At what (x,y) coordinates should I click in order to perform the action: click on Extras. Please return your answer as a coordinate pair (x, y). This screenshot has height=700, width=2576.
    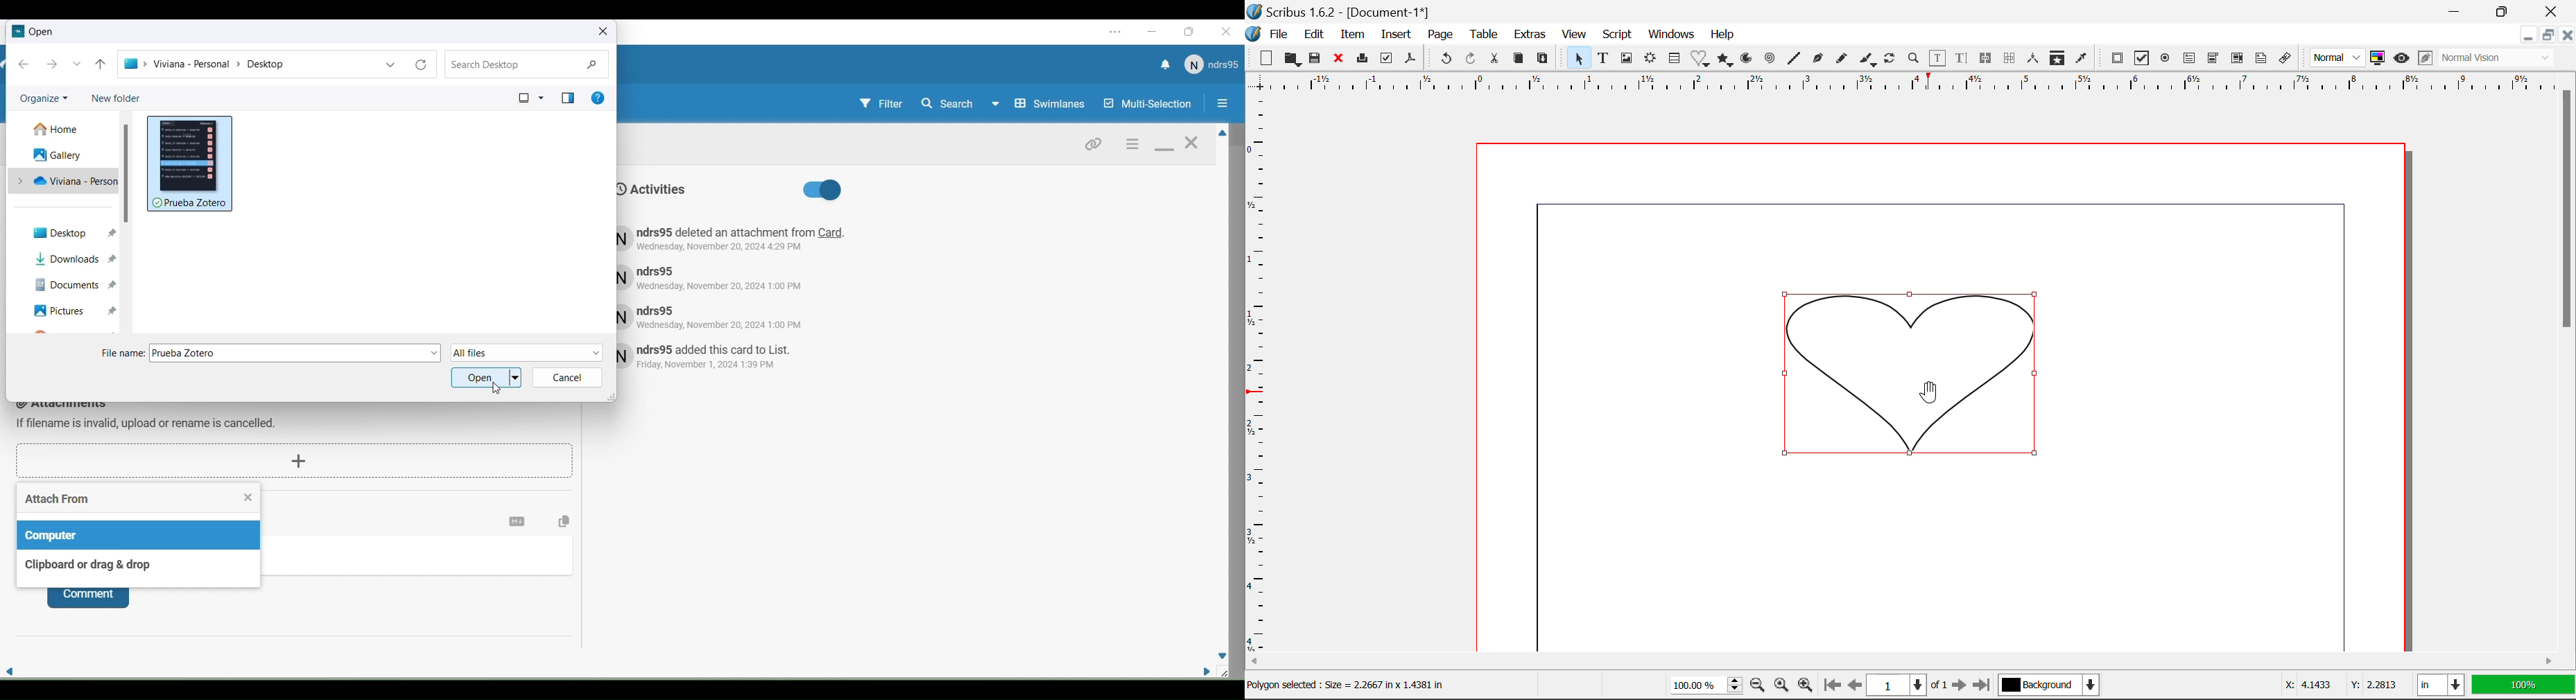
    Looking at the image, I should click on (1532, 35).